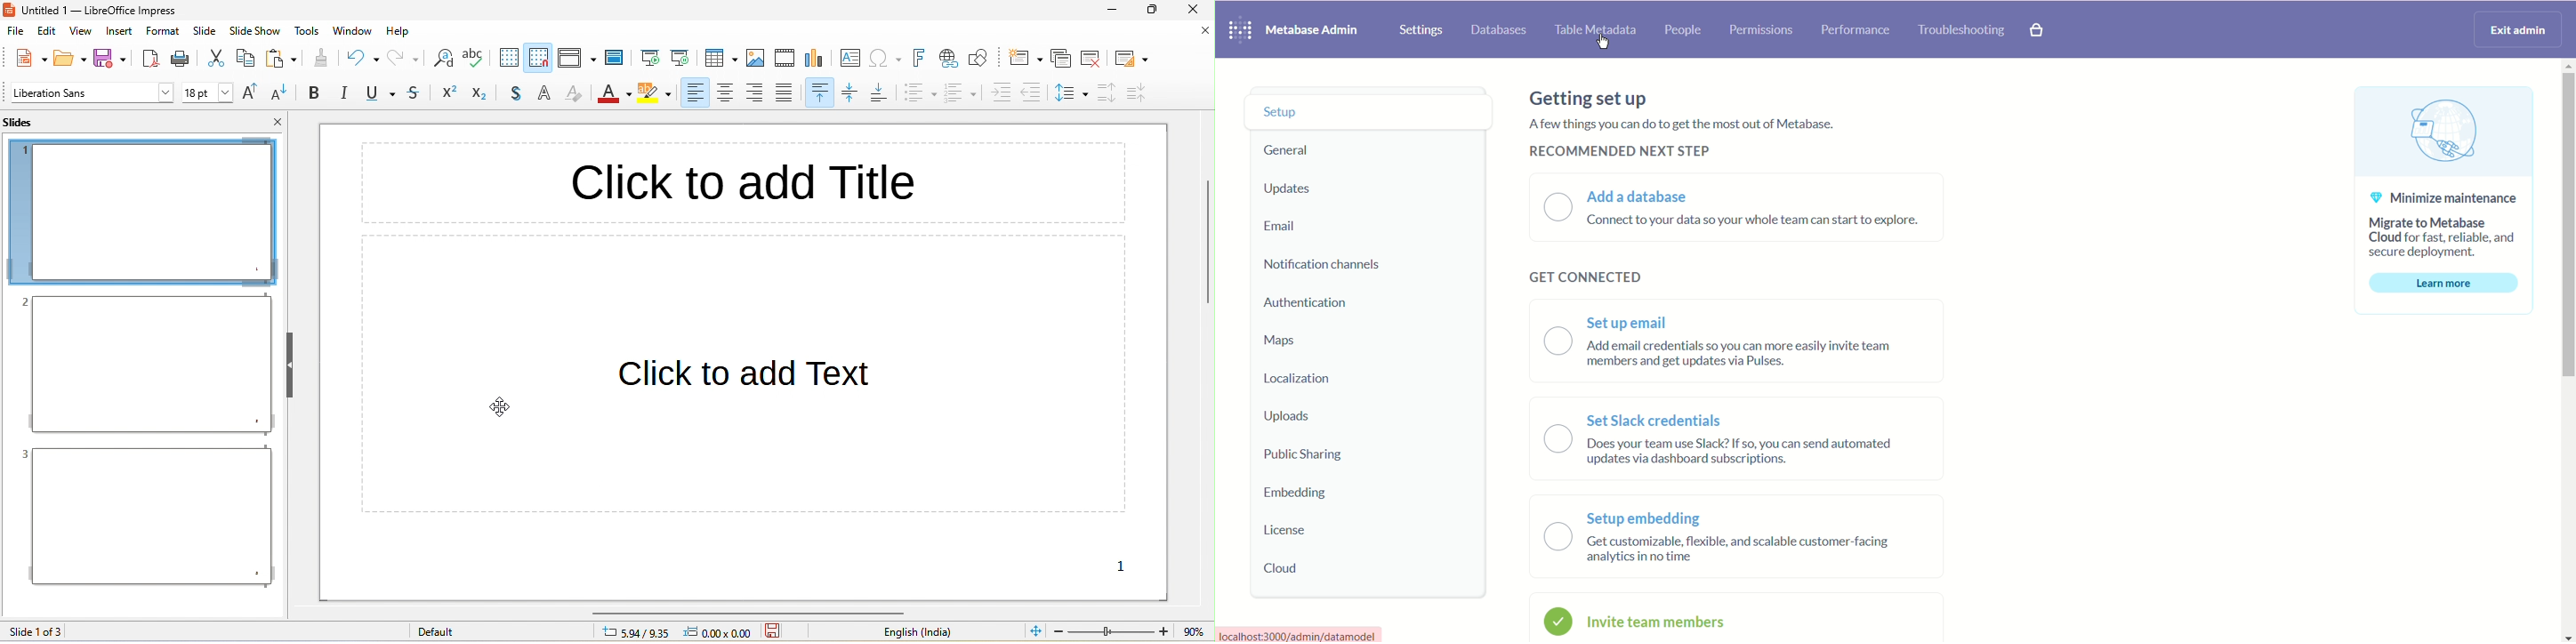  What do you see at coordinates (1762, 32) in the screenshot?
I see `Permissions` at bounding box center [1762, 32].